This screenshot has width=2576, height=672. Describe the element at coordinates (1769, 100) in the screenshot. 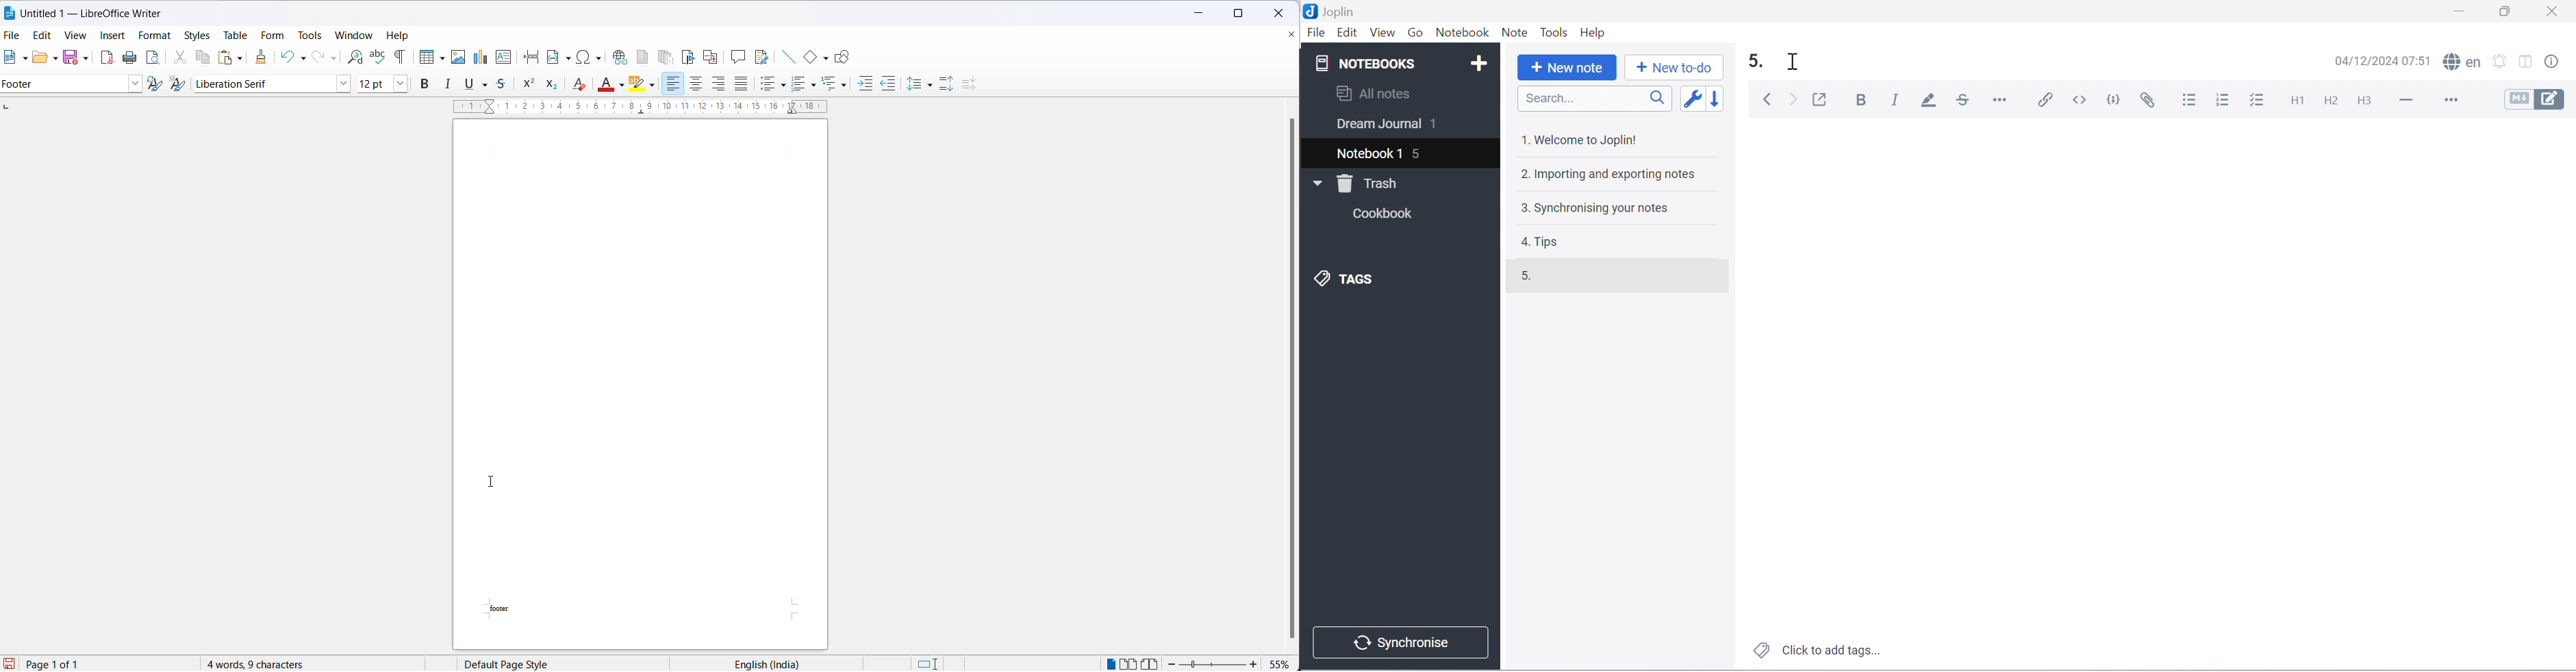

I see `Back` at that location.